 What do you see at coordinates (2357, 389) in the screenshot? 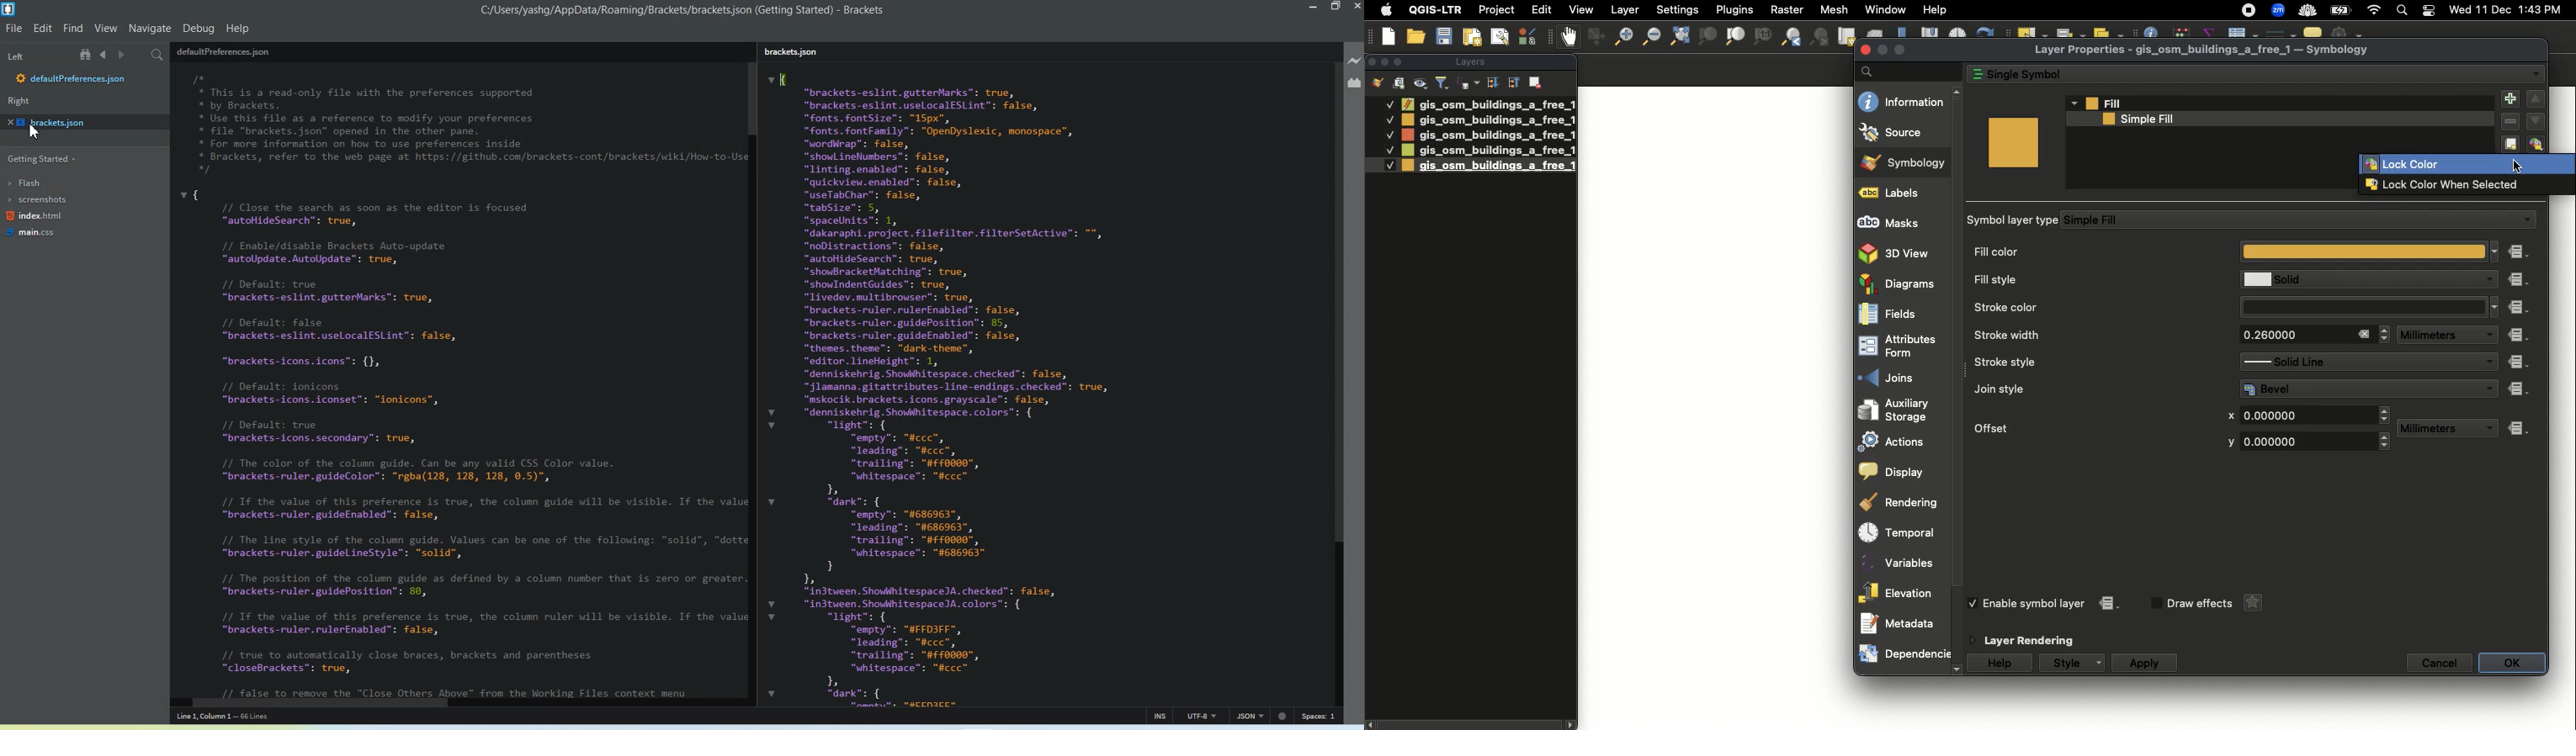
I see `Bevel` at bounding box center [2357, 389].